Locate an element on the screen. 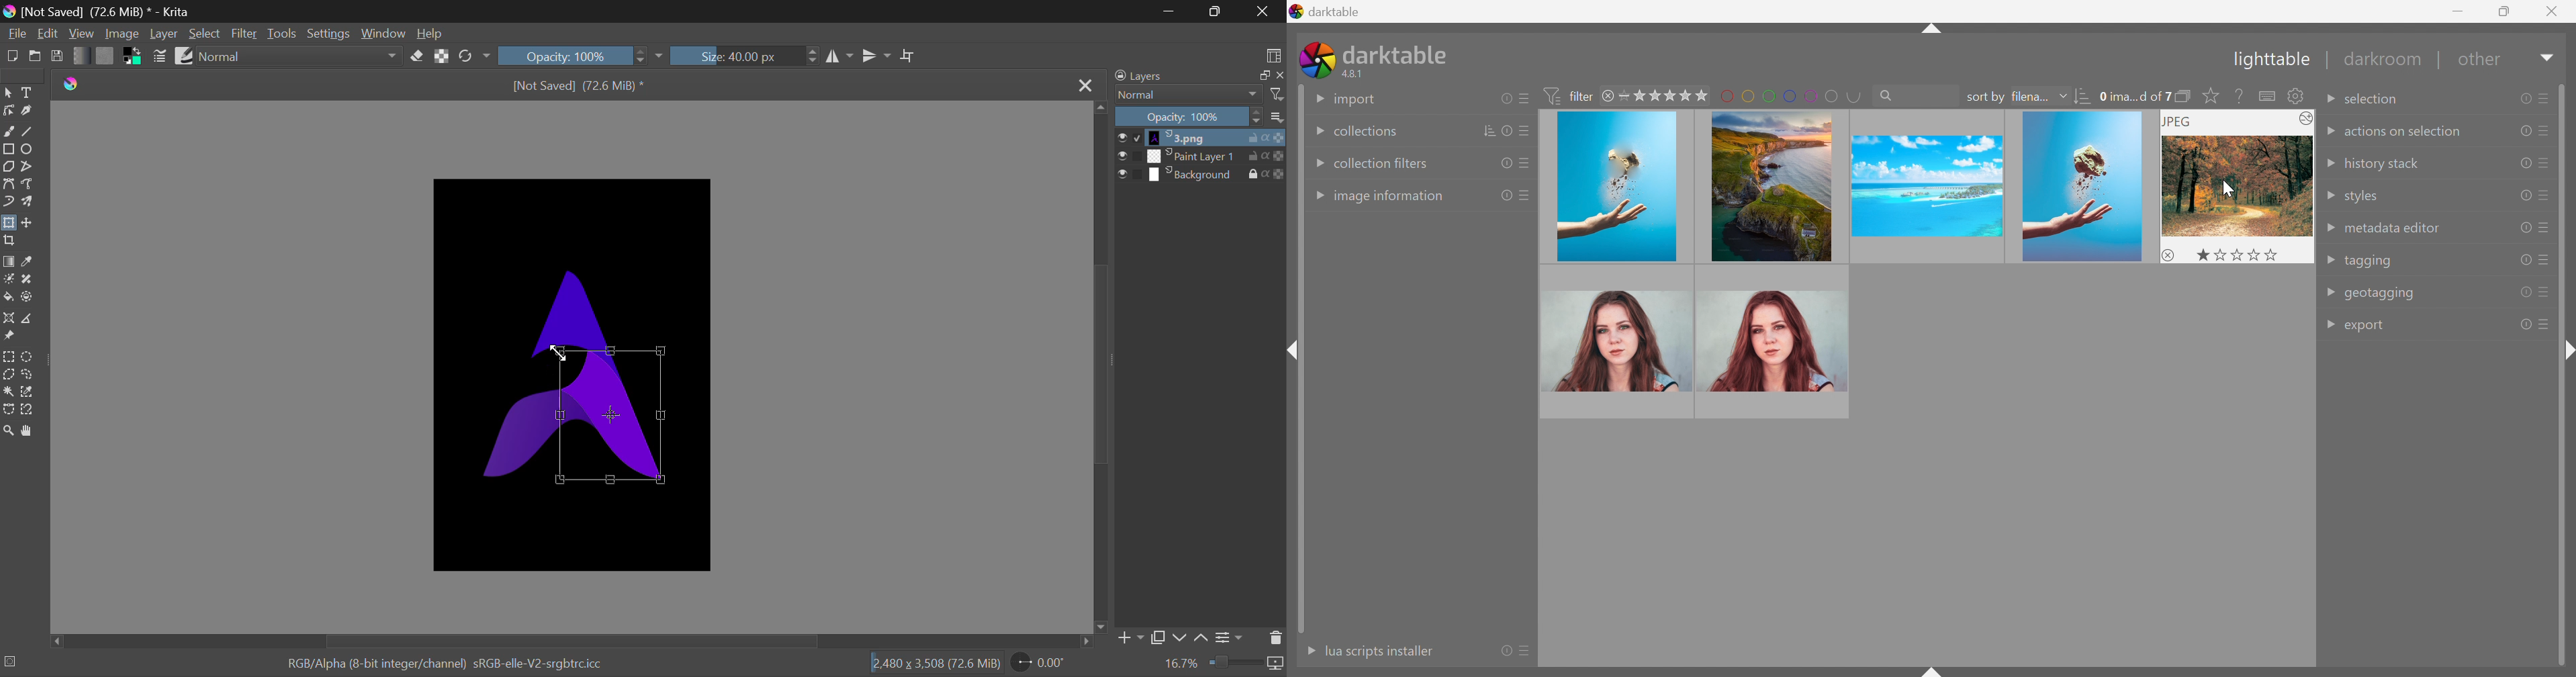 Image resolution: width=2576 pixels, height=700 pixels. shift+ctrl+b is located at coordinates (1933, 669).